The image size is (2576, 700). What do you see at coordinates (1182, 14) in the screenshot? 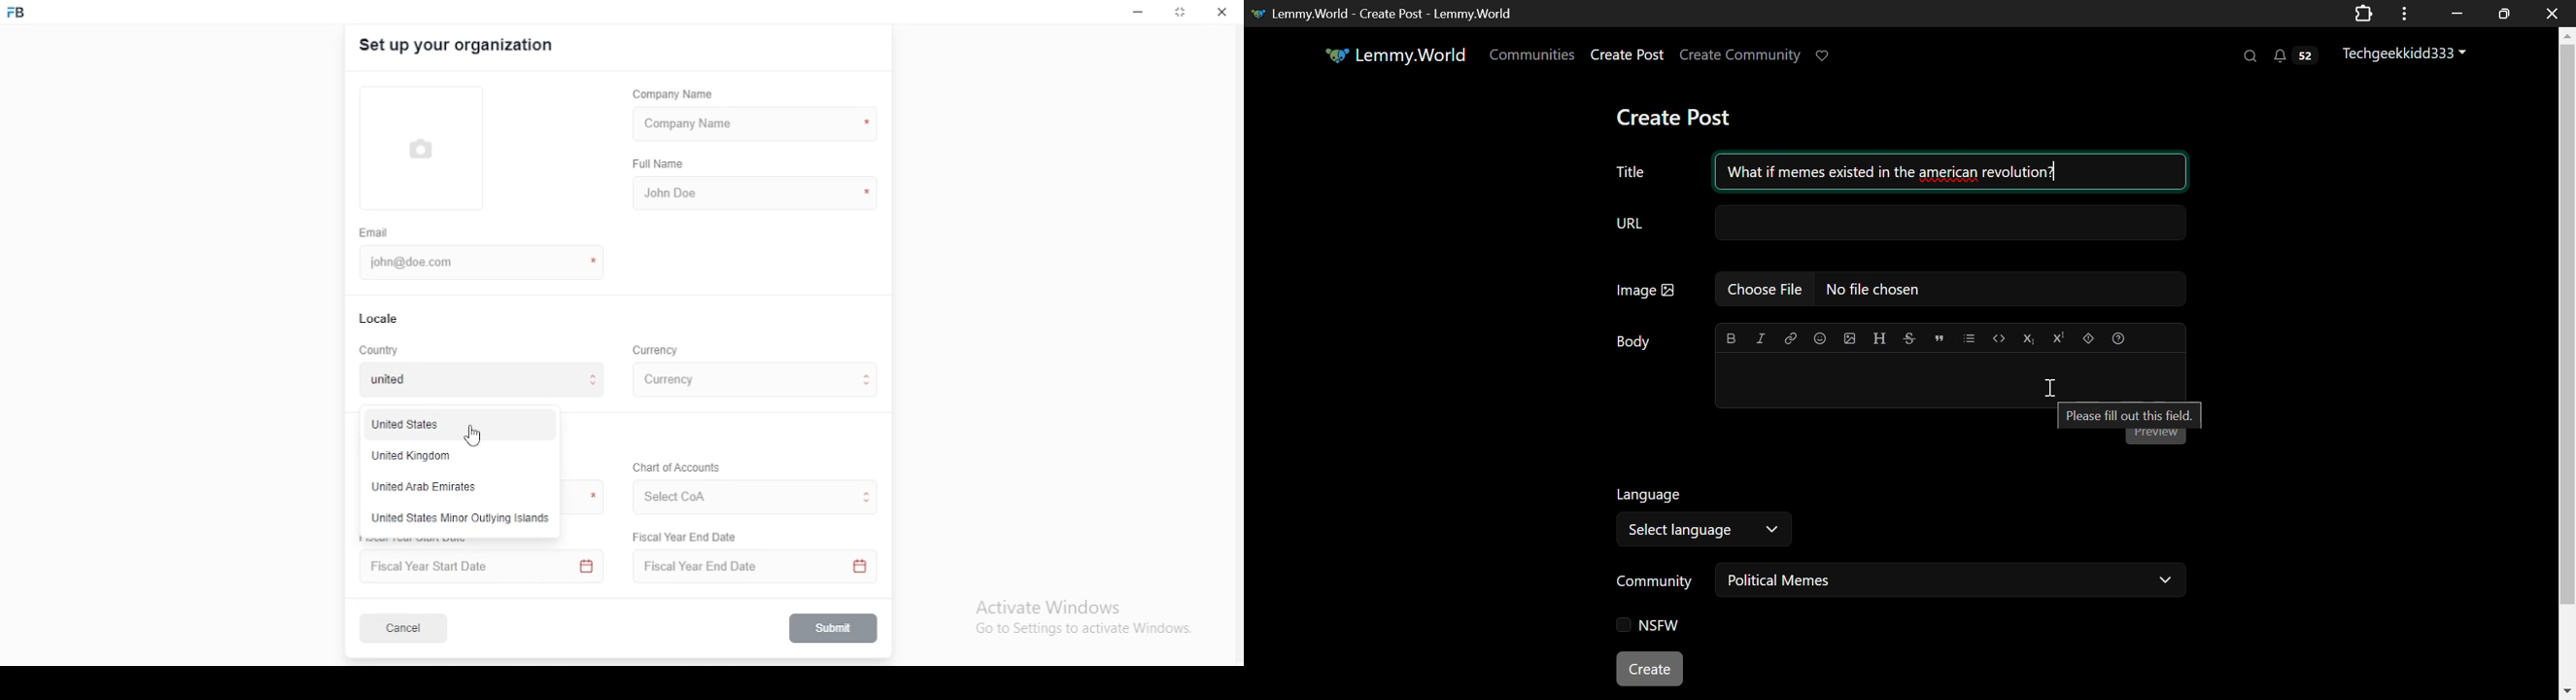
I see `restore` at bounding box center [1182, 14].